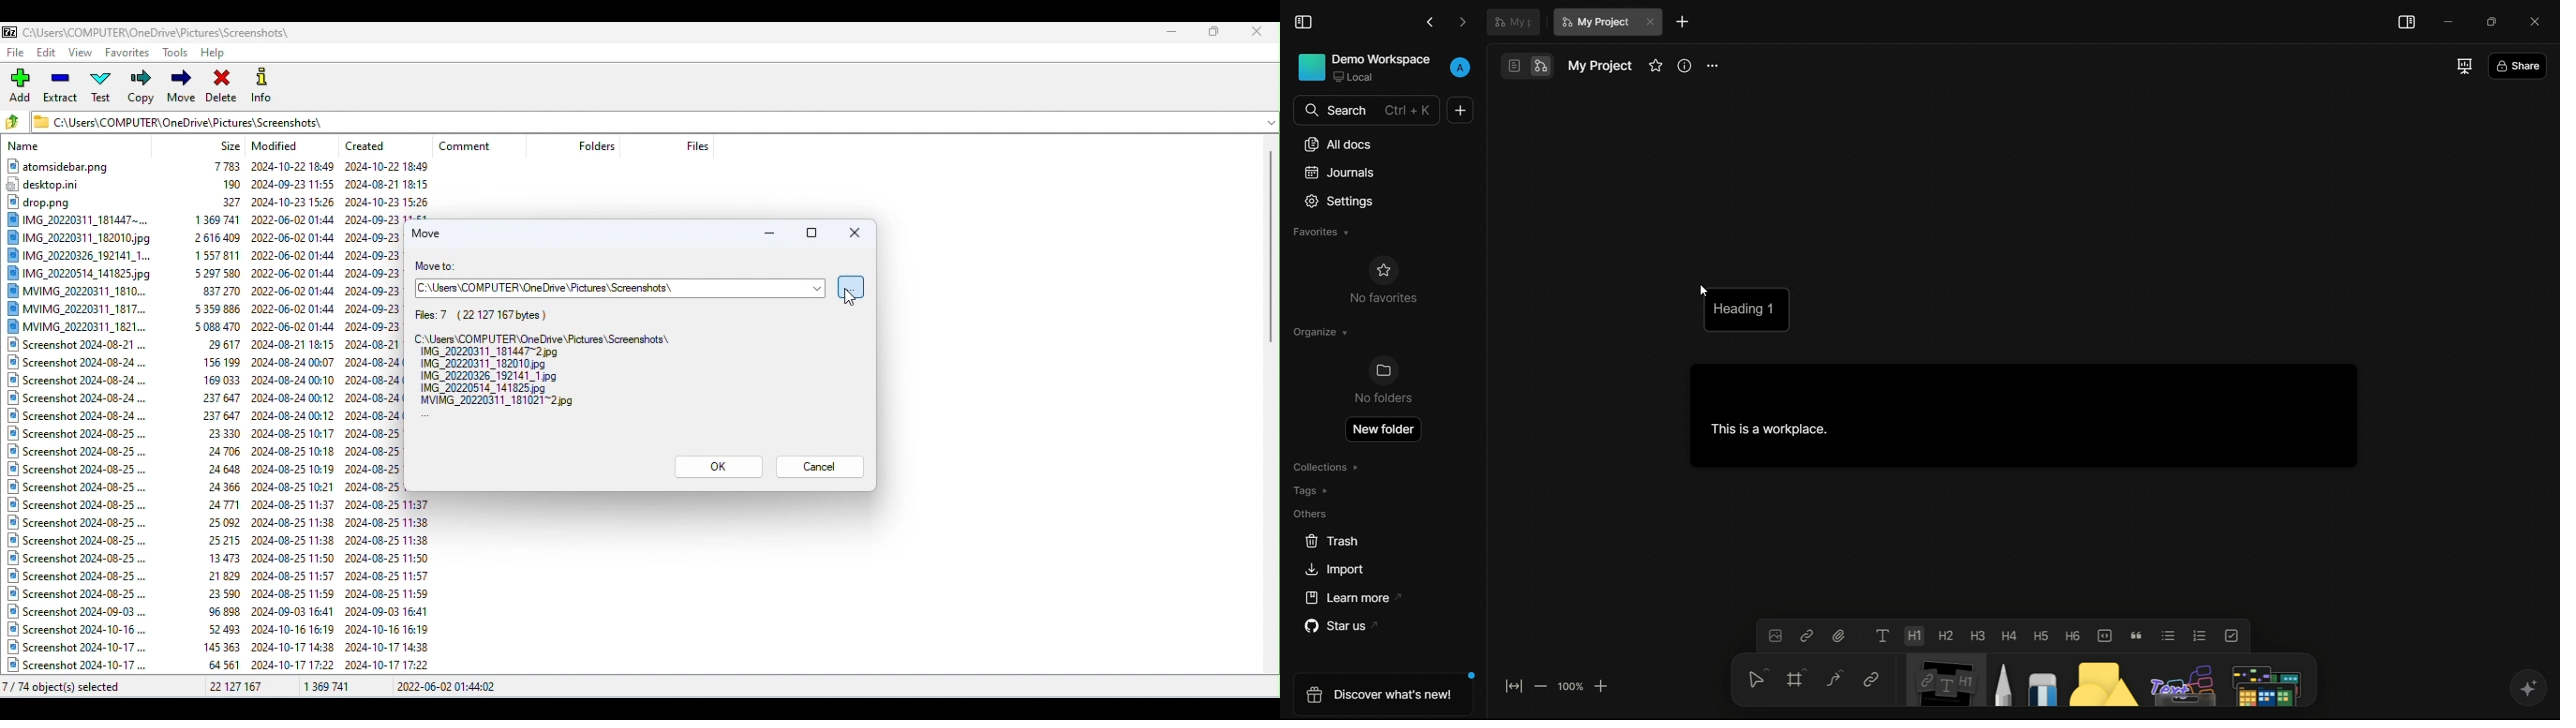 This screenshot has height=728, width=2576. I want to click on note, so click(1941, 681).